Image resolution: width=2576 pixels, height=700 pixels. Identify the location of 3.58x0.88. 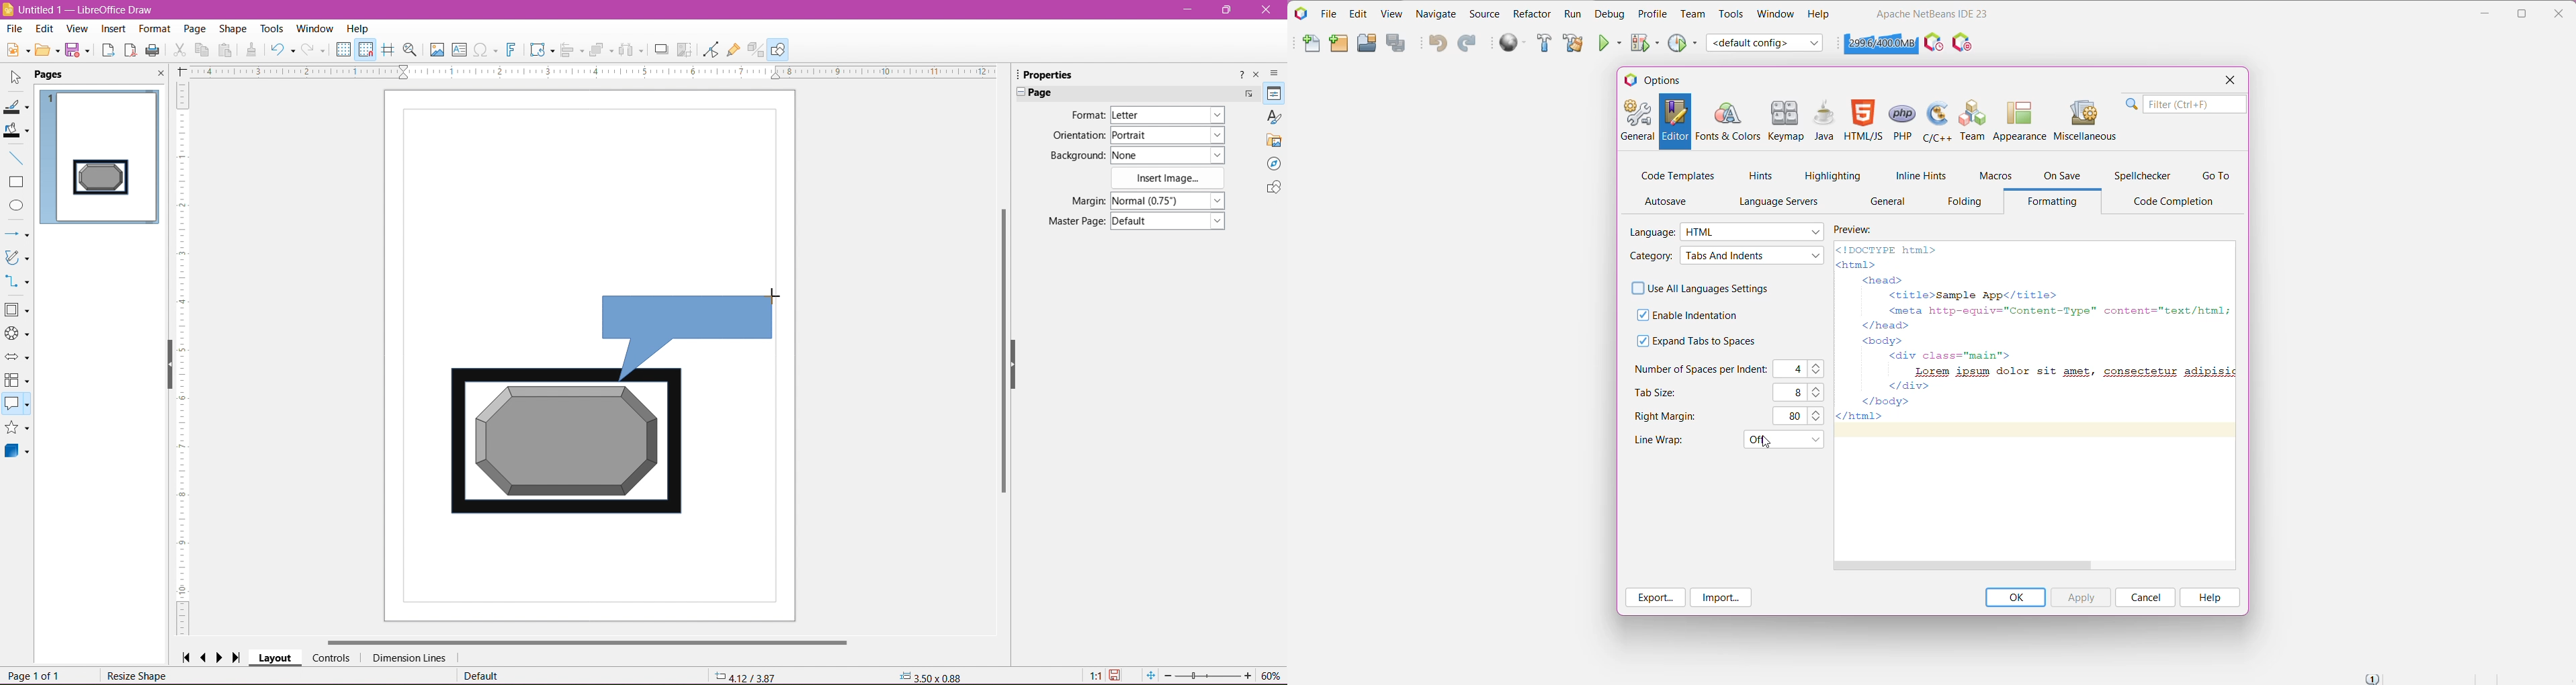
(927, 676).